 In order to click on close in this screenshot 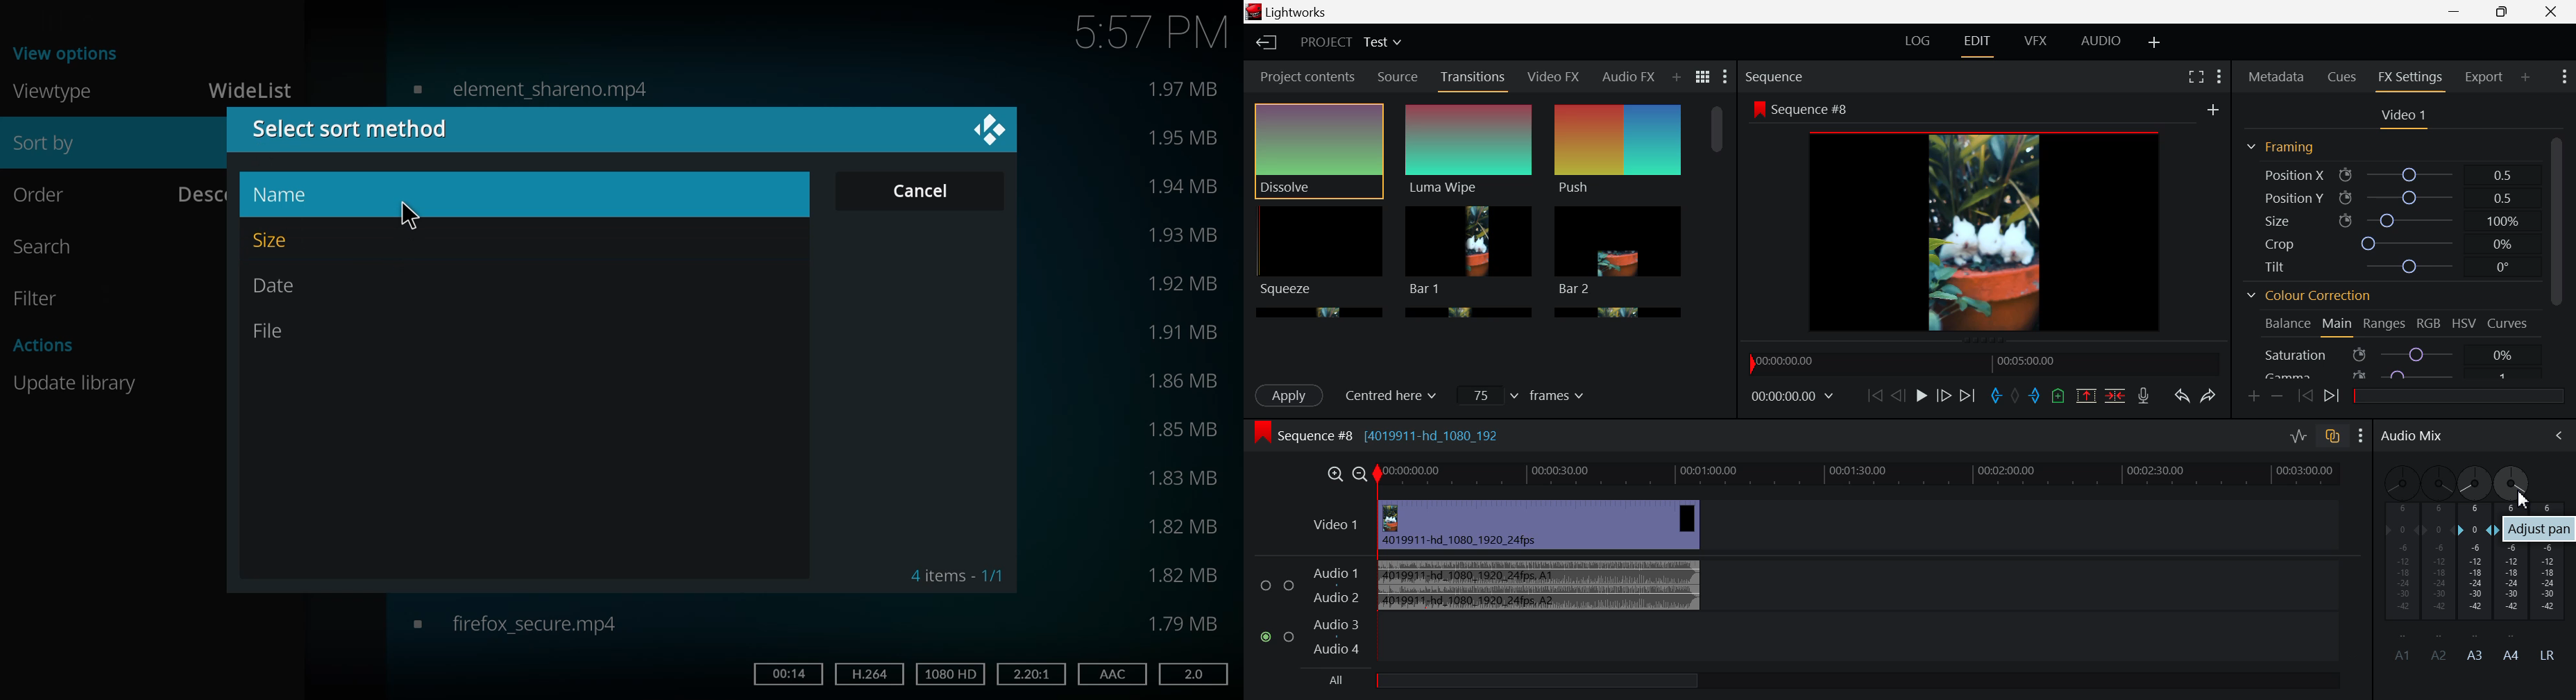, I will do `click(988, 128)`.